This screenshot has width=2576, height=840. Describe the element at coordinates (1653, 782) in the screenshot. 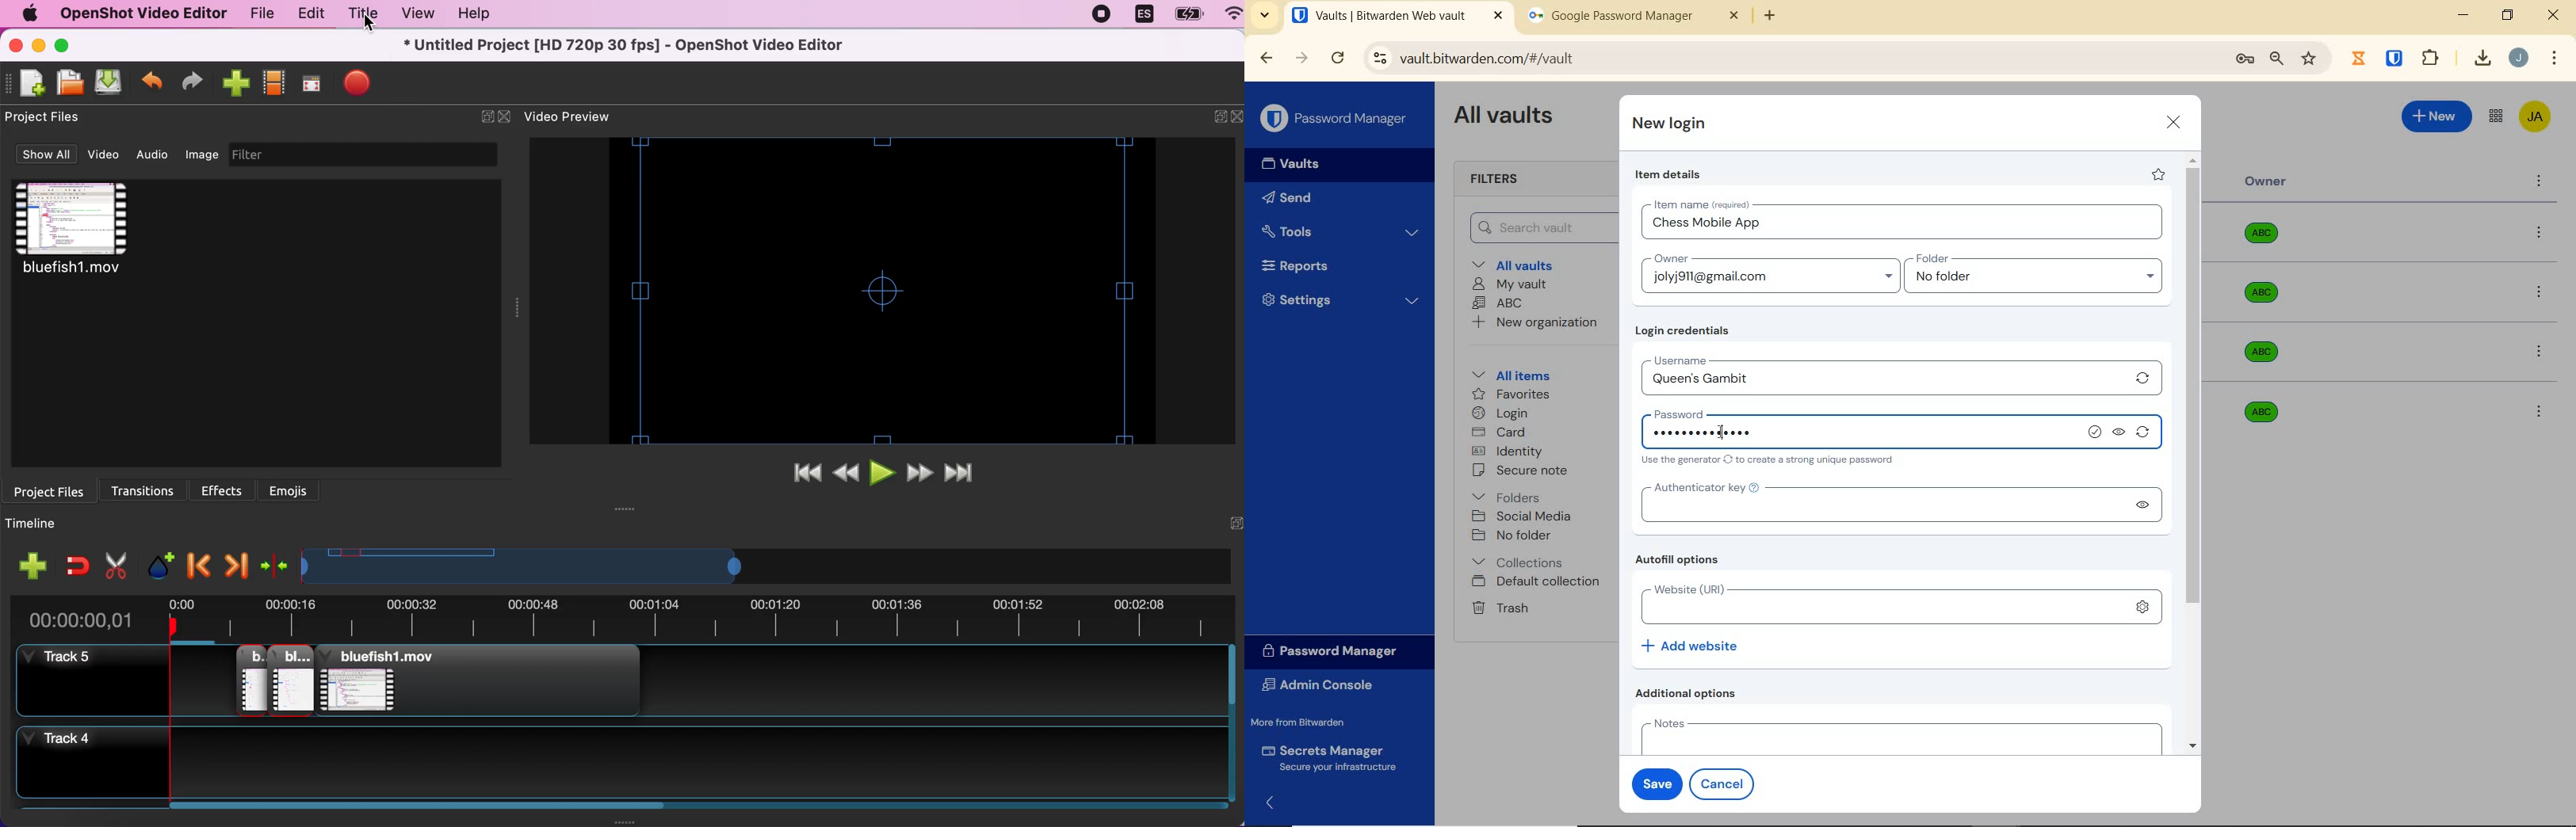

I see `save` at that location.